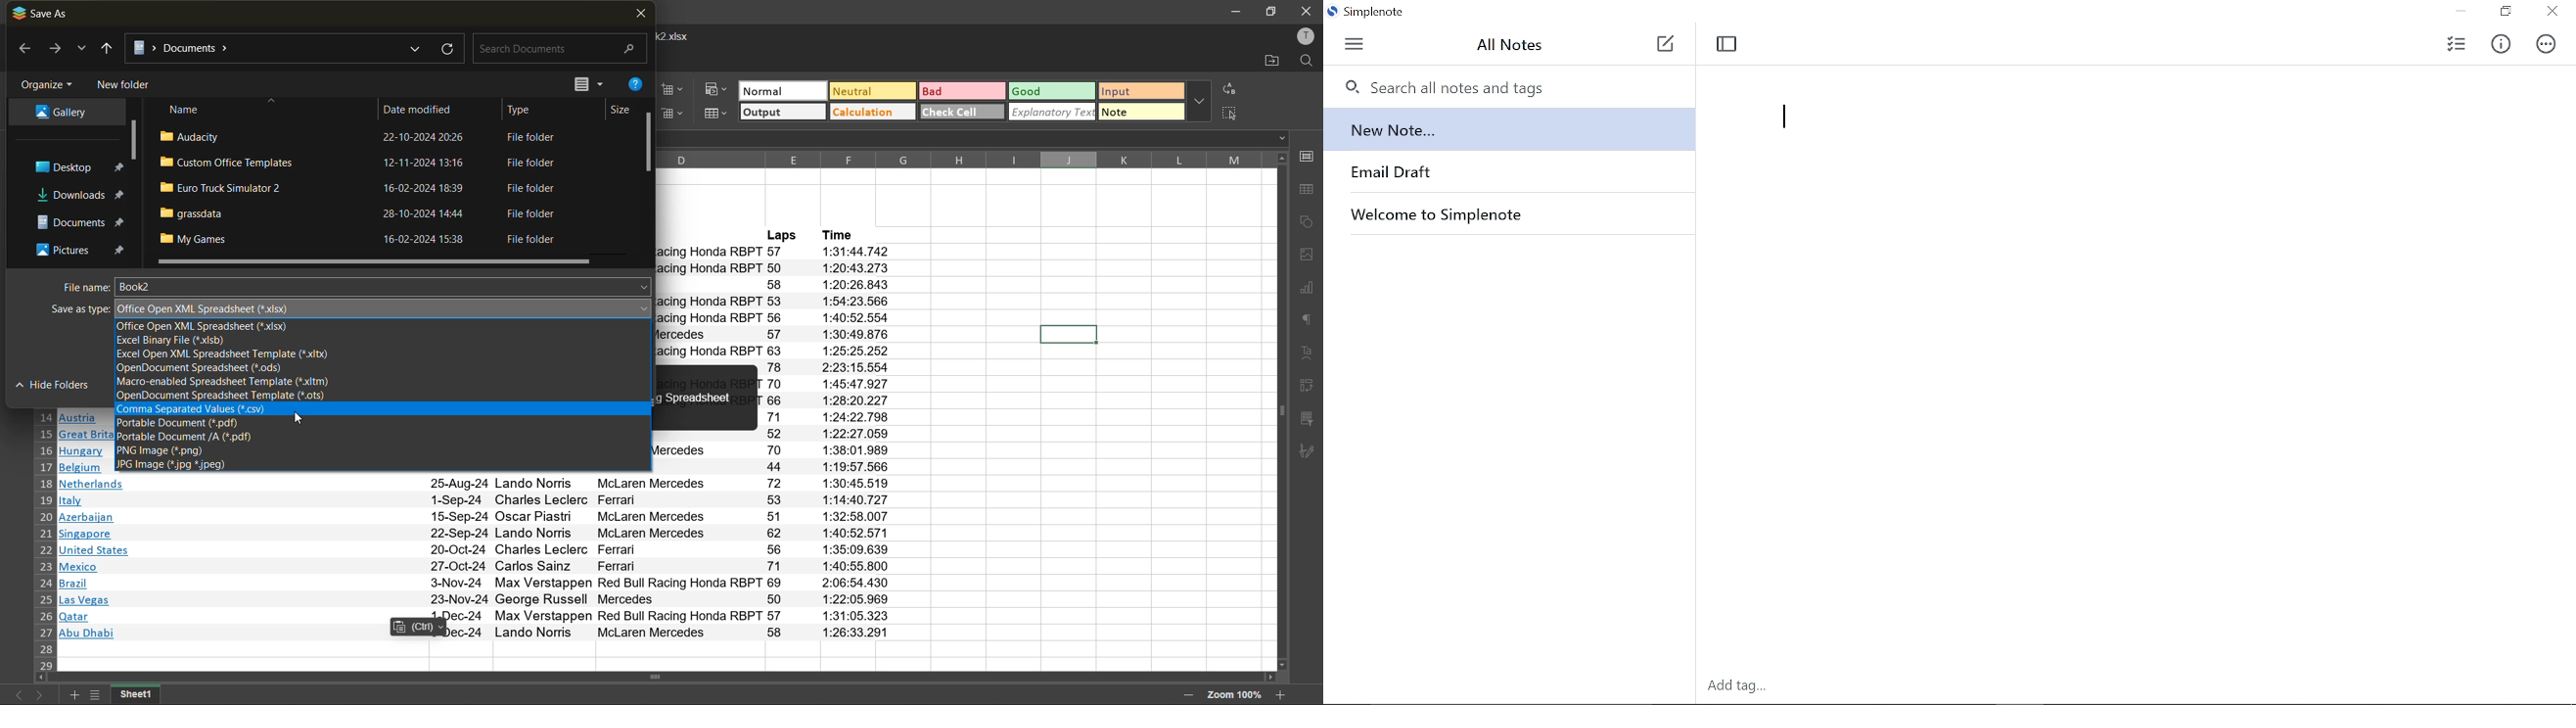 The image size is (2576, 728). Describe the element at coordinates (361, 189) in the screenshot. I see `file` at that location.